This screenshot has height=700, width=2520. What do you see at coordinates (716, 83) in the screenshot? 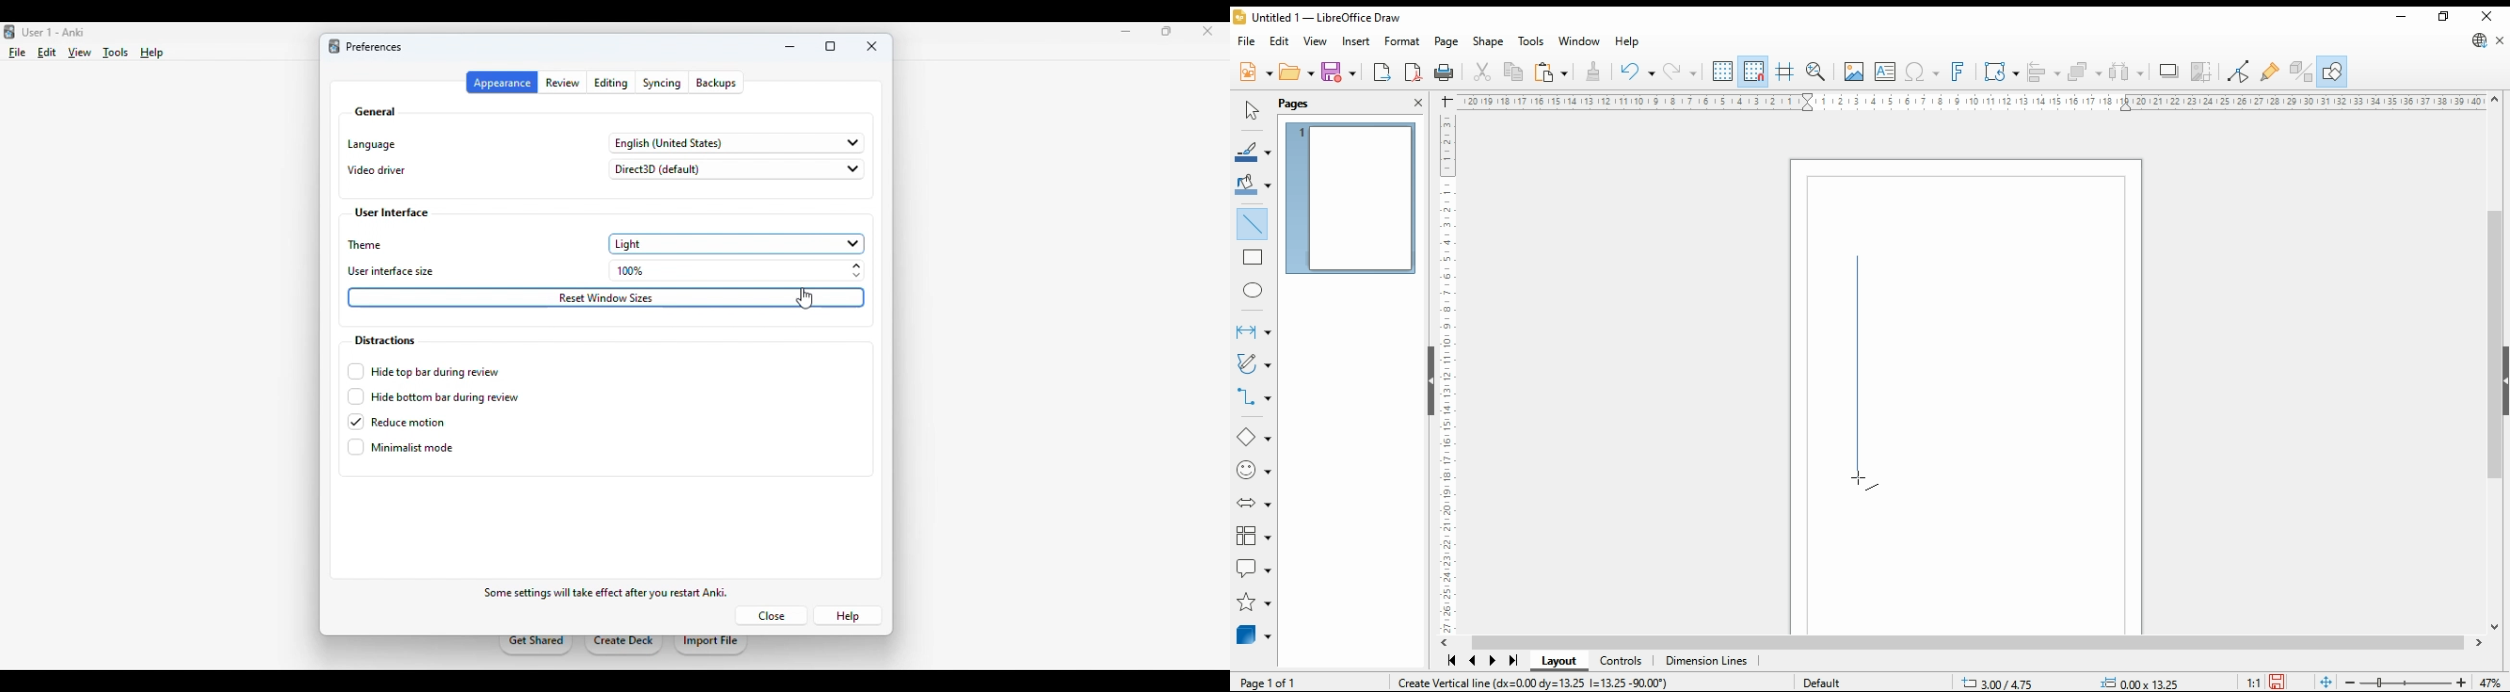
I see `backups` at bounding box center [716, 83].